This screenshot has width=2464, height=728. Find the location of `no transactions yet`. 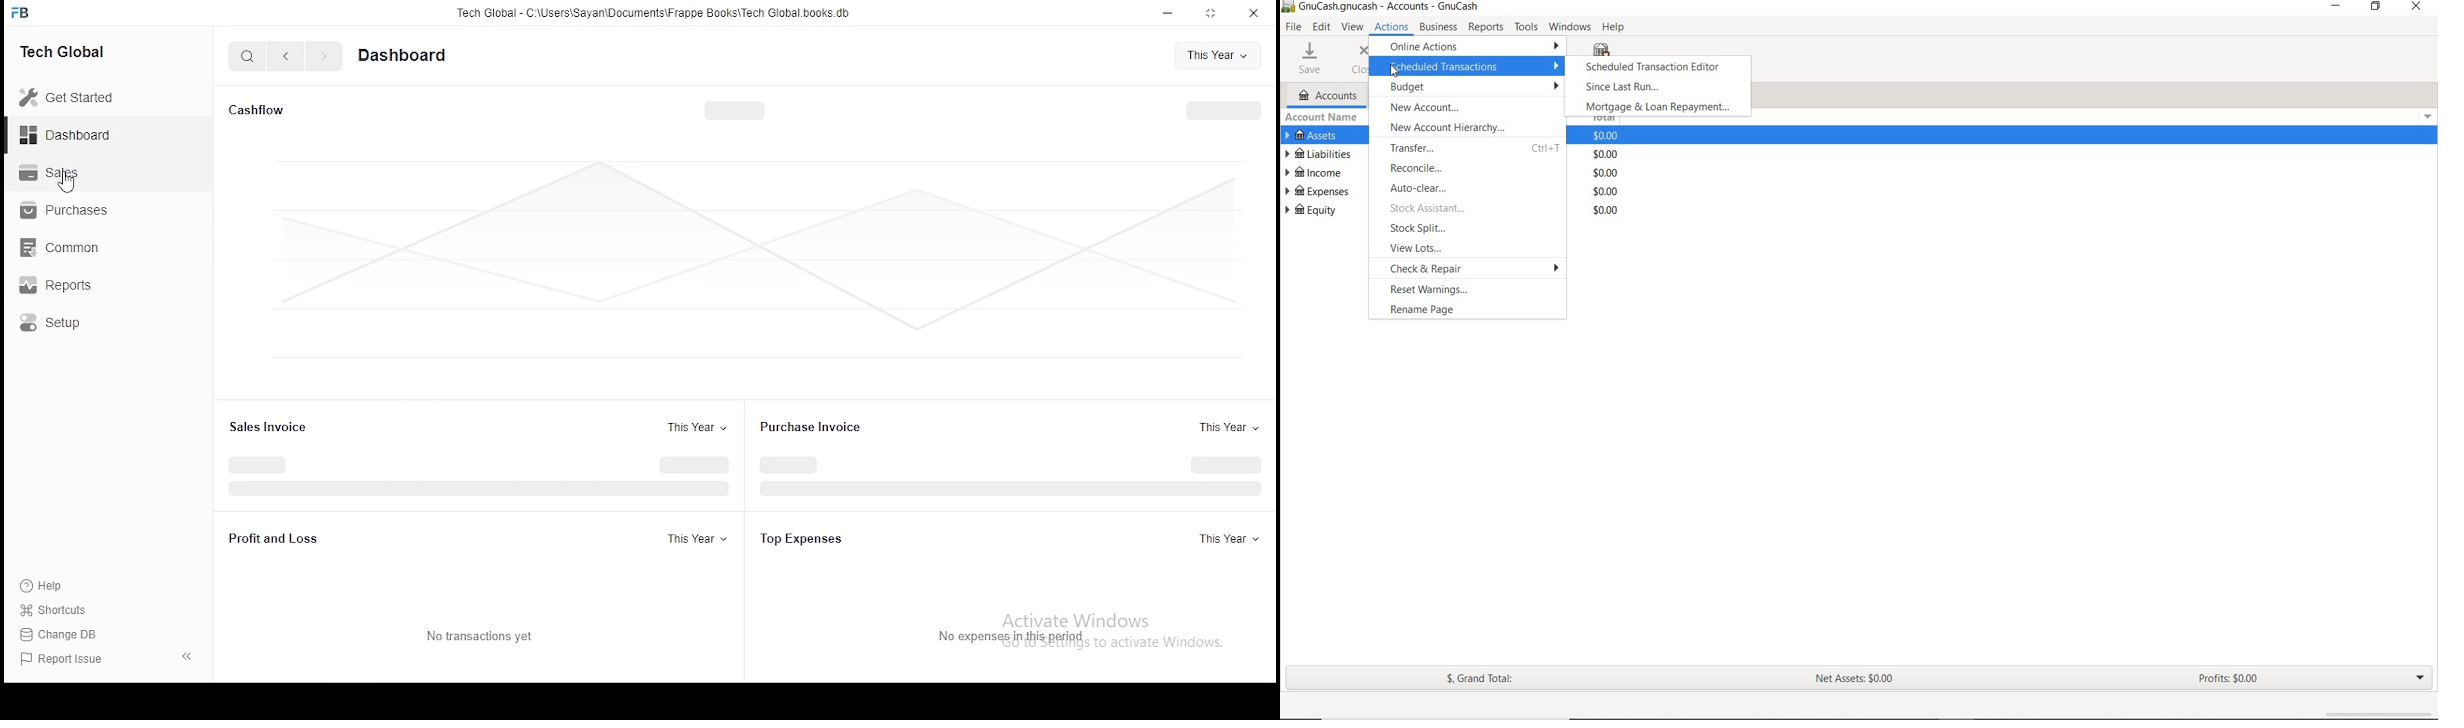

no transactions yet is located at coordinates (477, 636).